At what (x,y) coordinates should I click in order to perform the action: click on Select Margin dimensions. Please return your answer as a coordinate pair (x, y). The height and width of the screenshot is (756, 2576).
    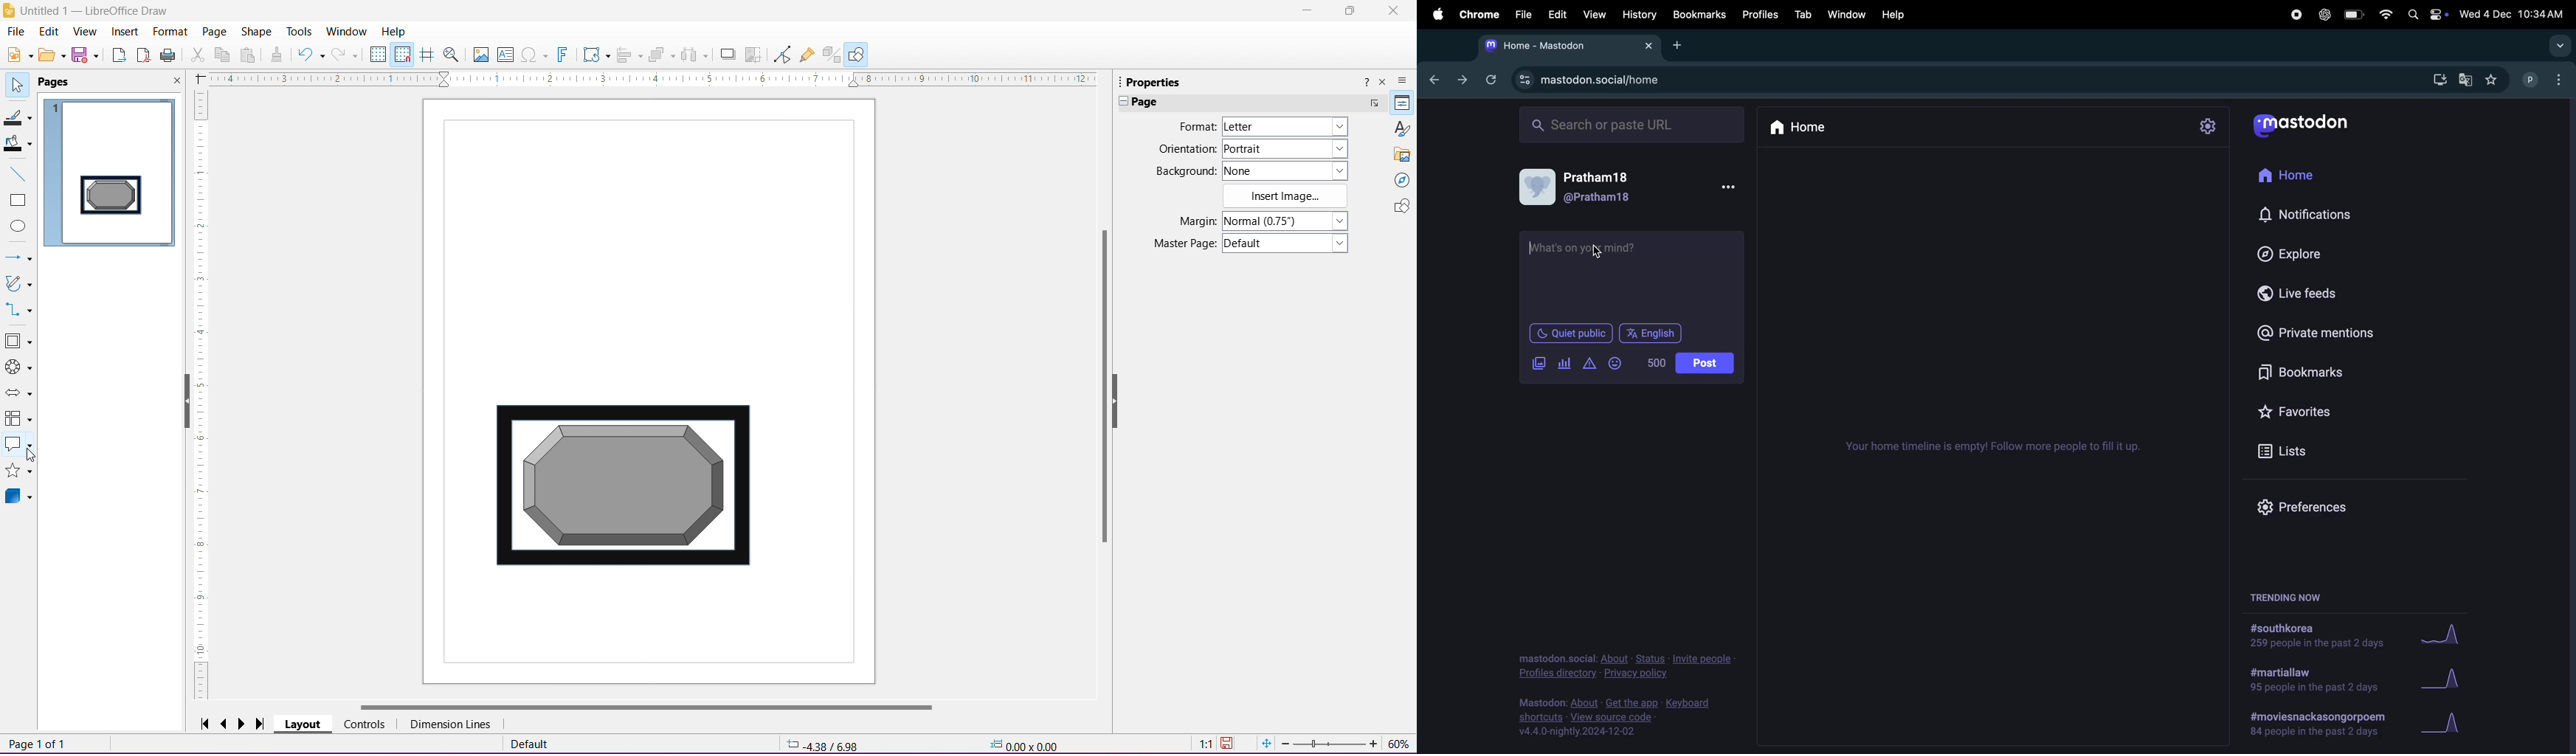
    Looking at the image, I should click on (1284, 221).